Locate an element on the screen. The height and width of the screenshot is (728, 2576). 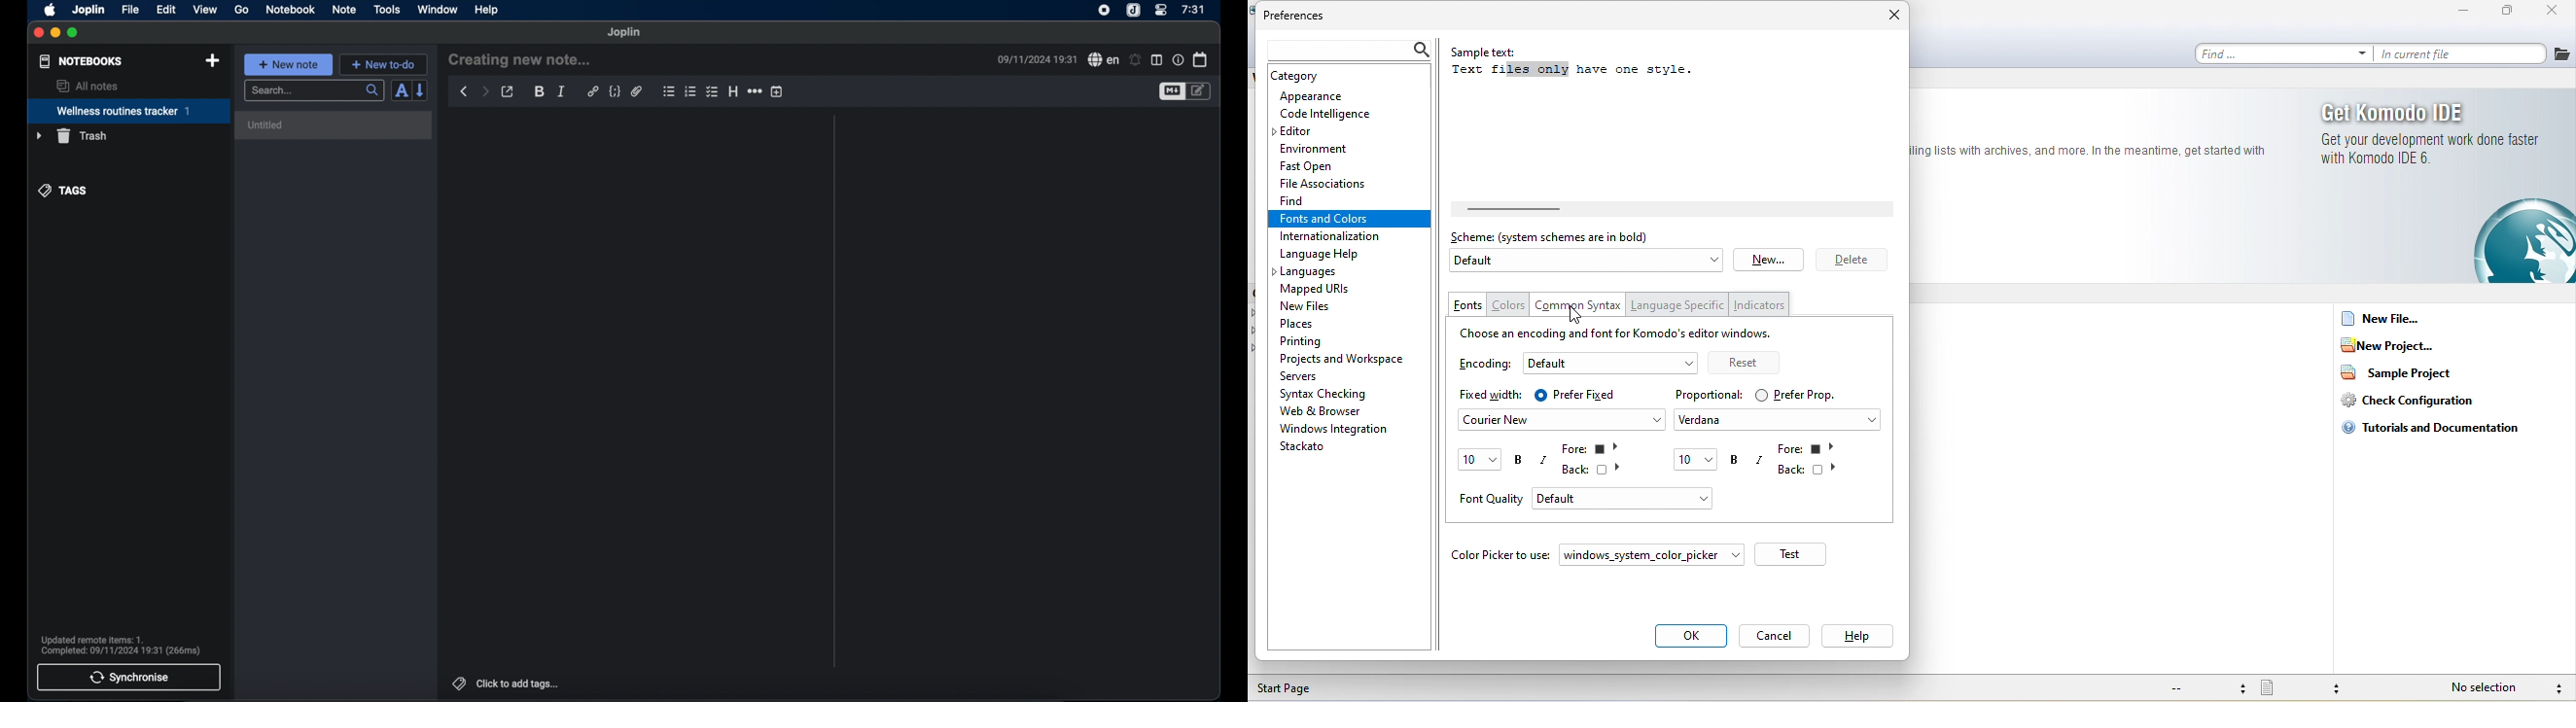
help is located at coordinates (488, 10).